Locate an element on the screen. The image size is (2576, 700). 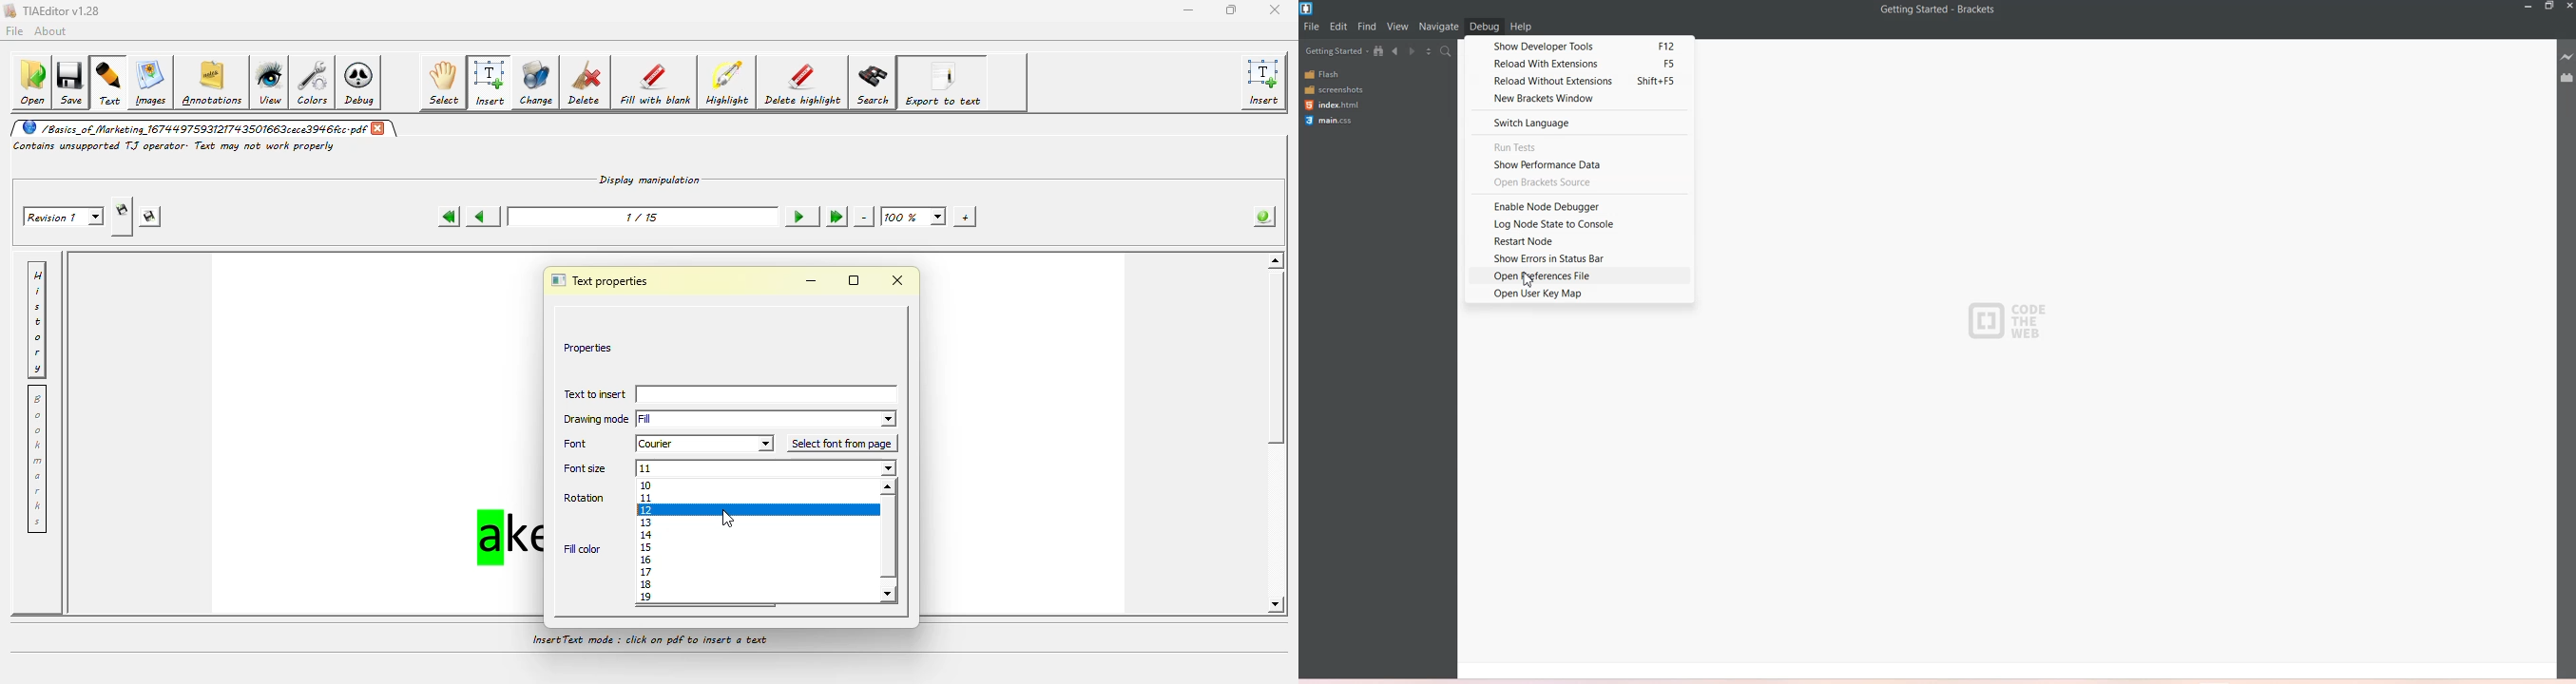
View is located at coordinates (1398, 27).